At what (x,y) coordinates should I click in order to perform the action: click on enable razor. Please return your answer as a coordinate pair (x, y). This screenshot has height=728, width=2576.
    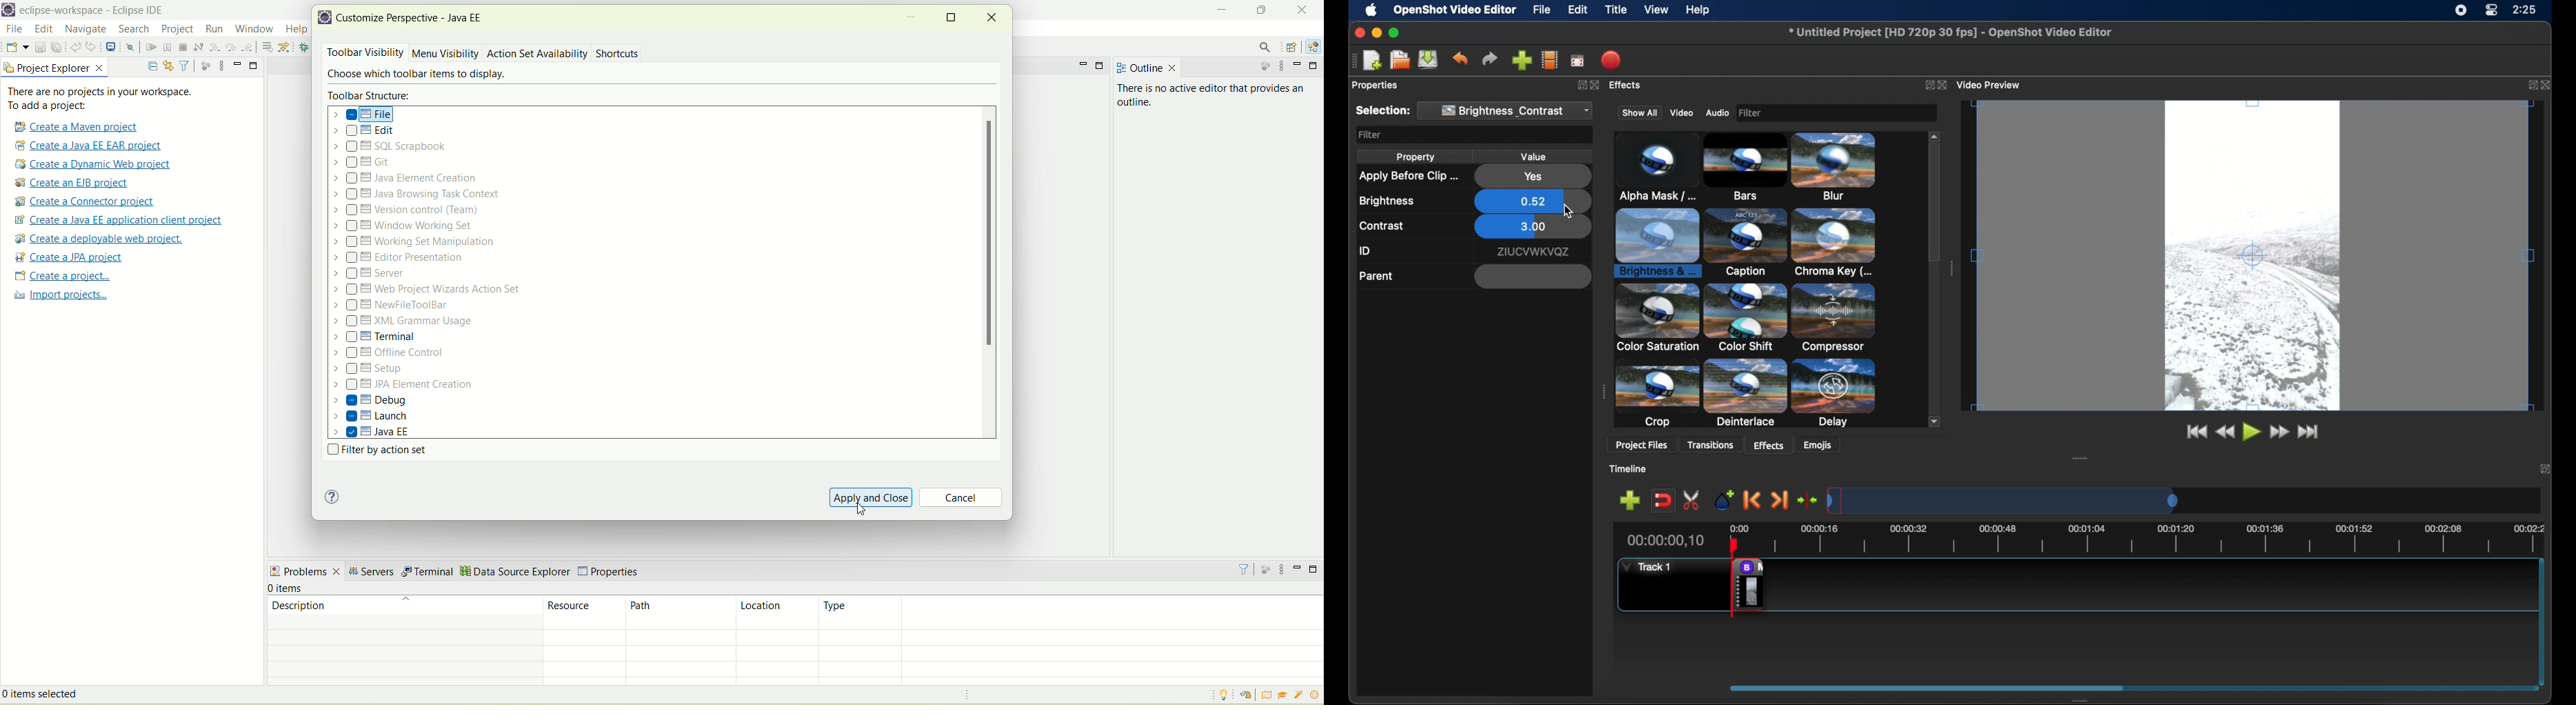
    Looking at the image, I should click on (1687, 500).